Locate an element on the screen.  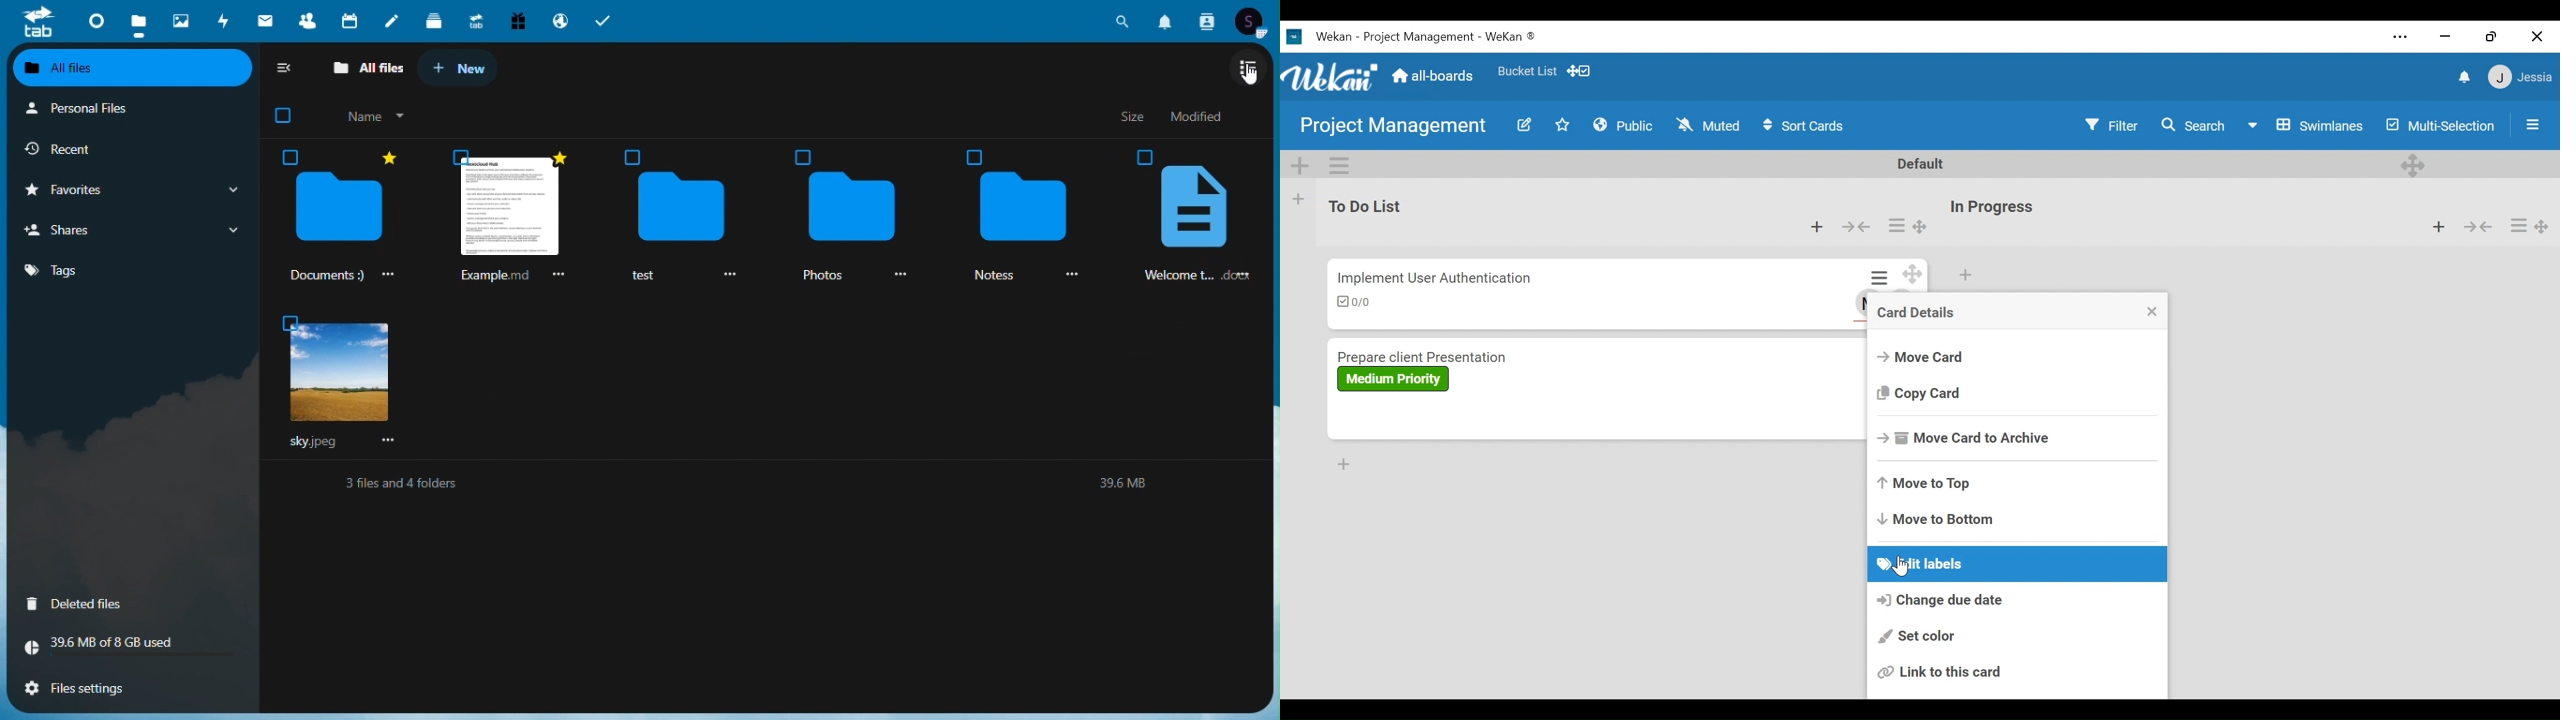
text is located at coordinates (770, 487).